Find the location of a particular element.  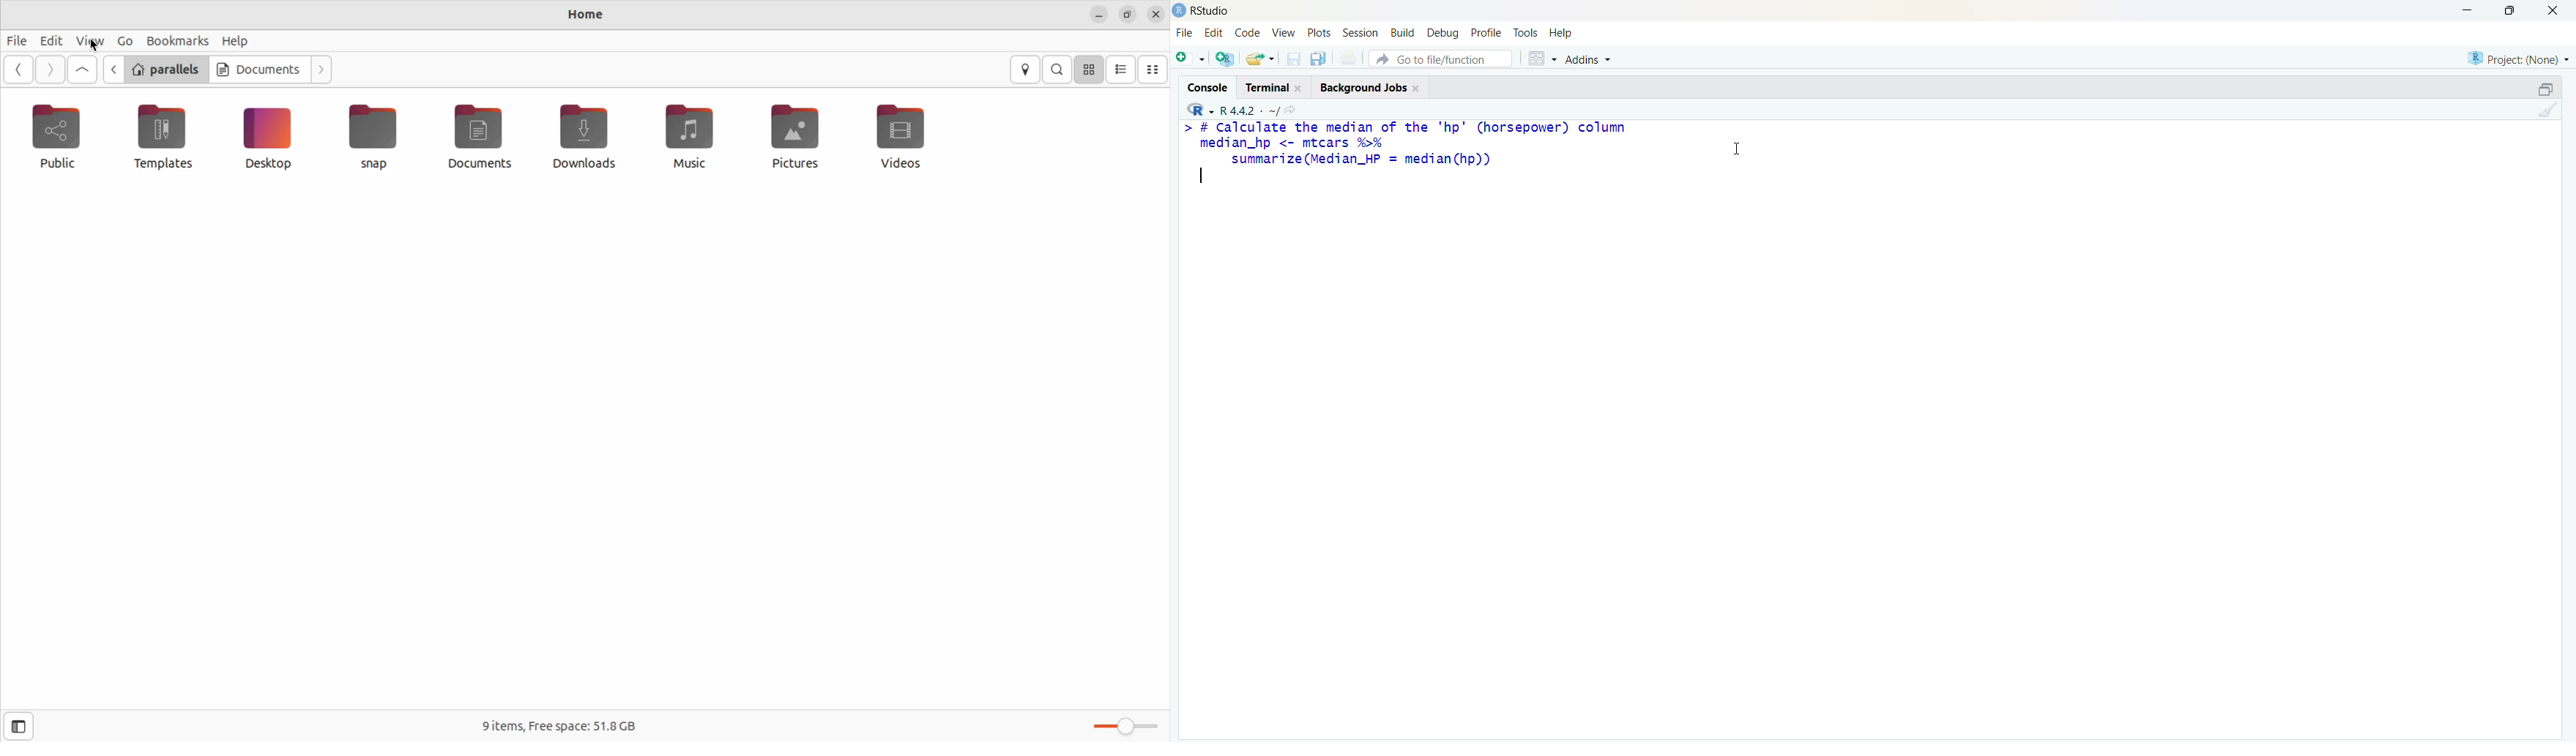

Project: (None) is located at coordinates (2518, 59).